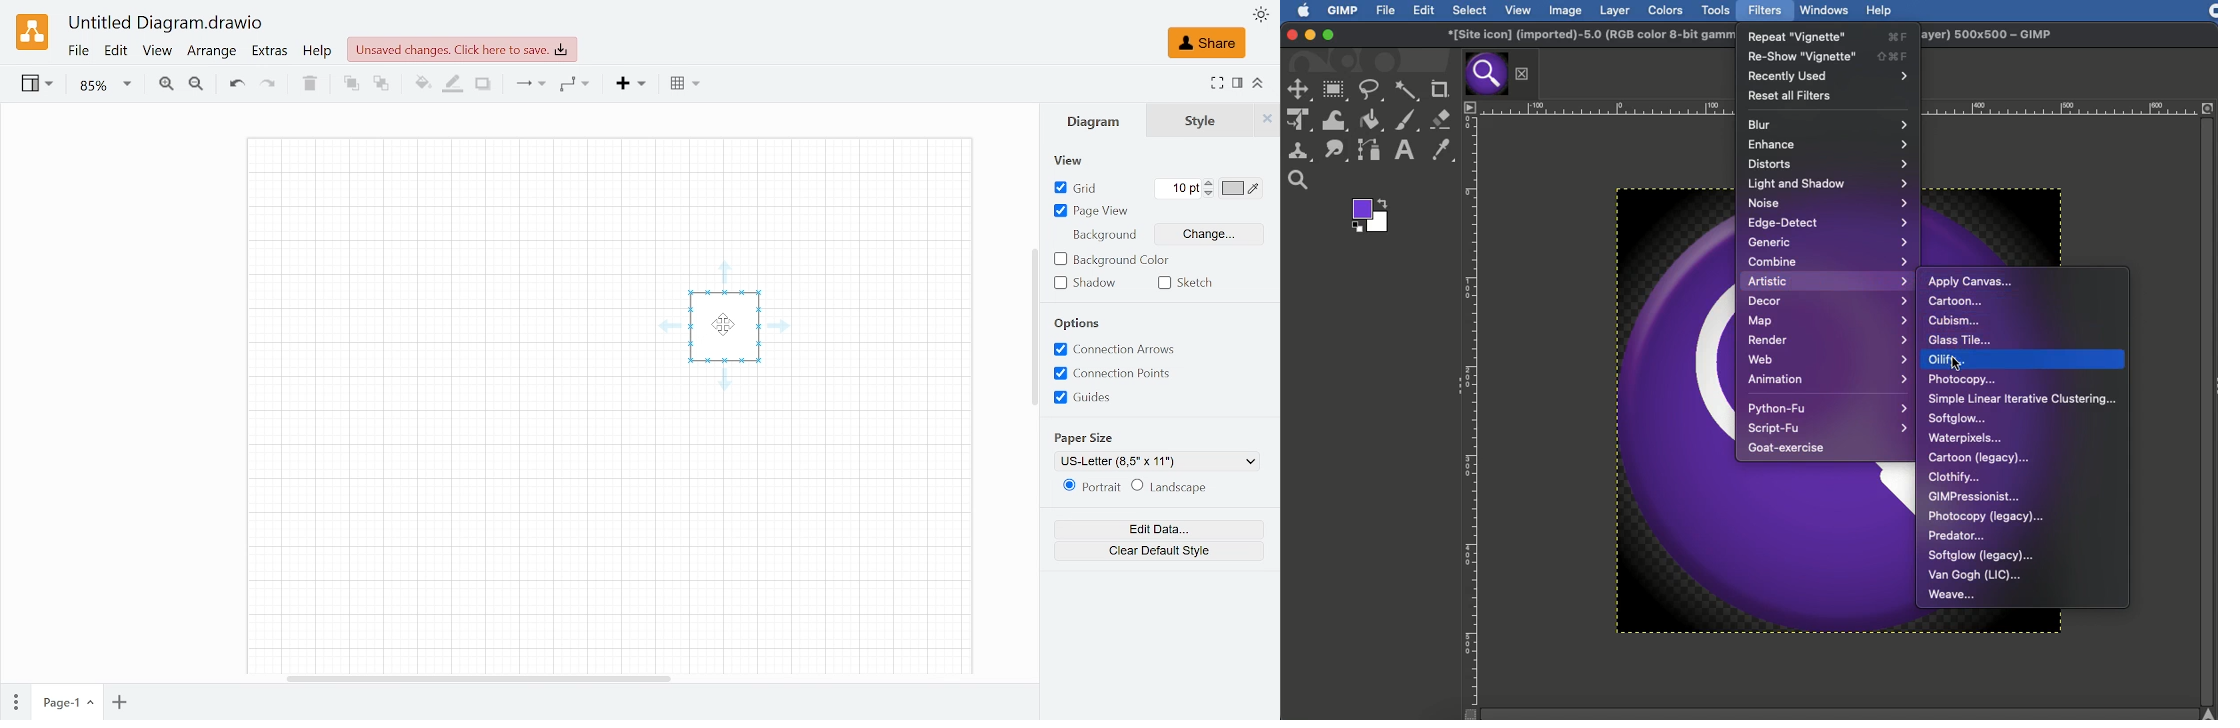 This screenshot has height=728, width=2240. Describe the element at coordinates (1828, 428) in the screenshot. I see `Script fu` at that location.